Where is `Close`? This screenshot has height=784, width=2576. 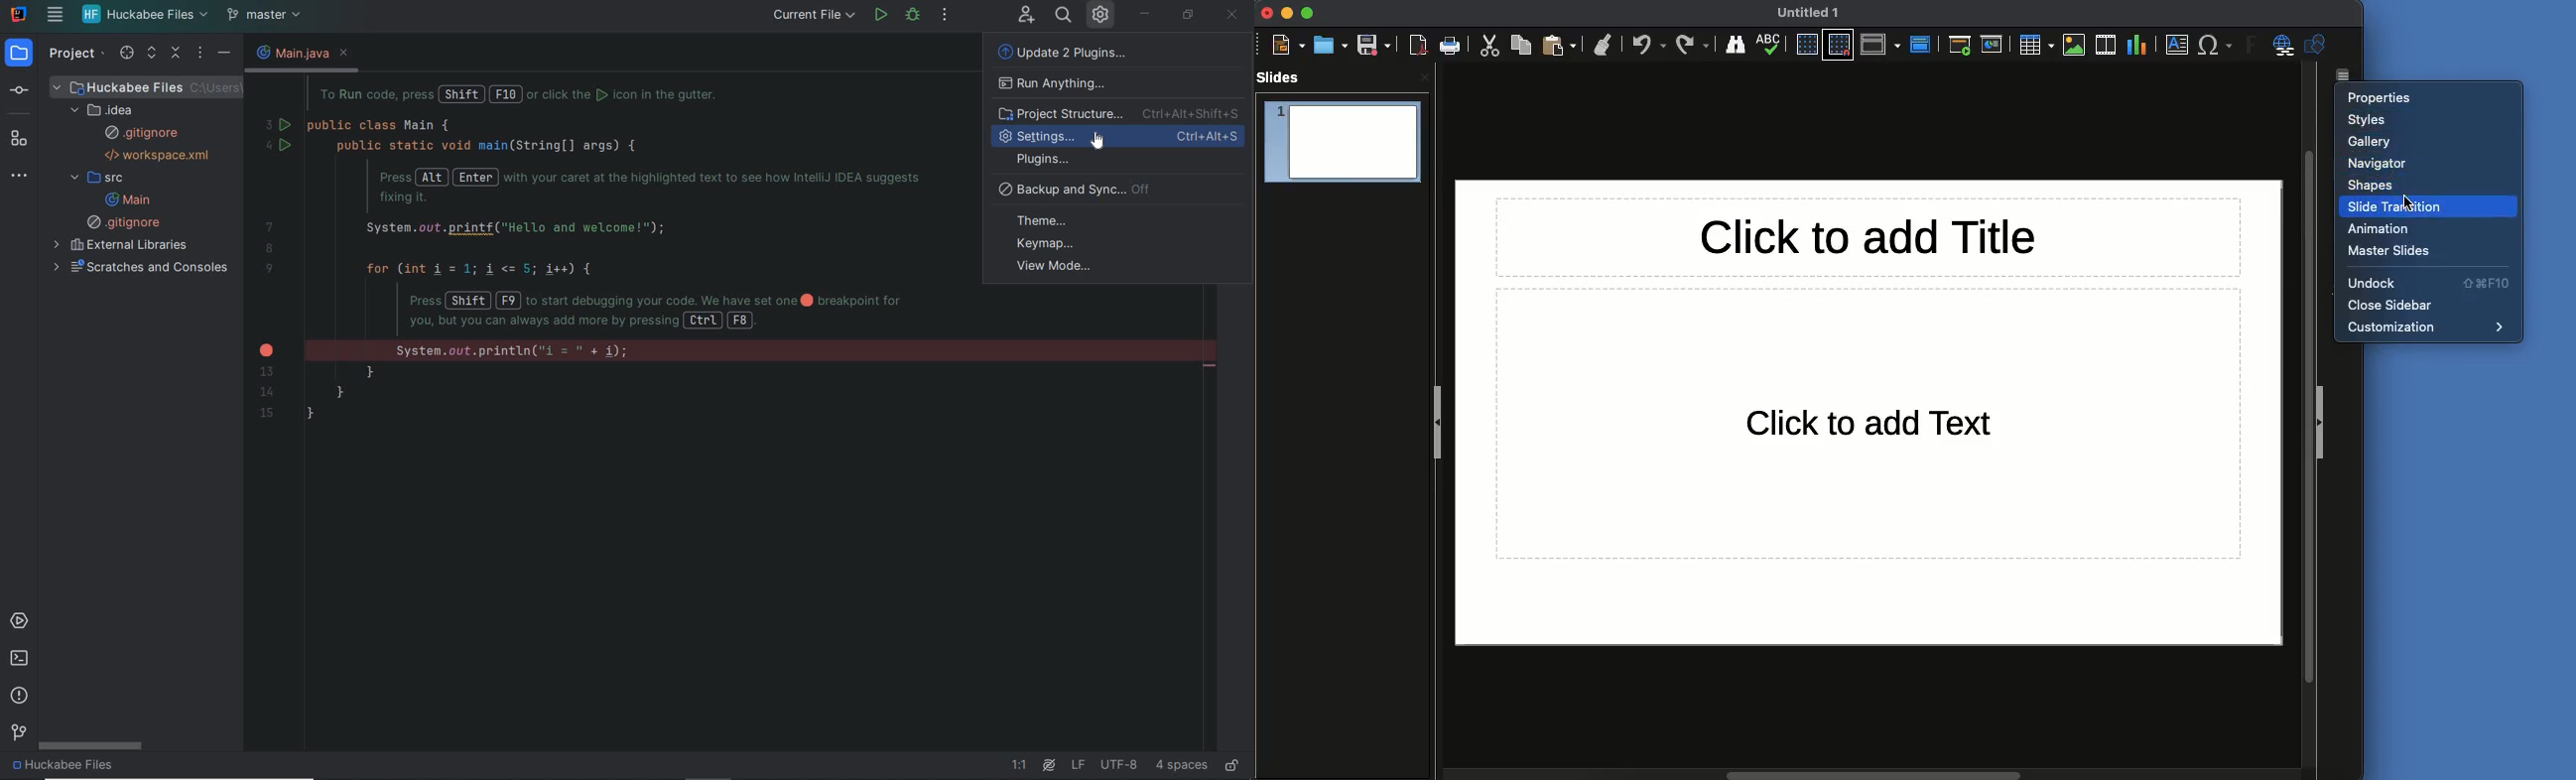 Close is located at coordinates (1270, 13).